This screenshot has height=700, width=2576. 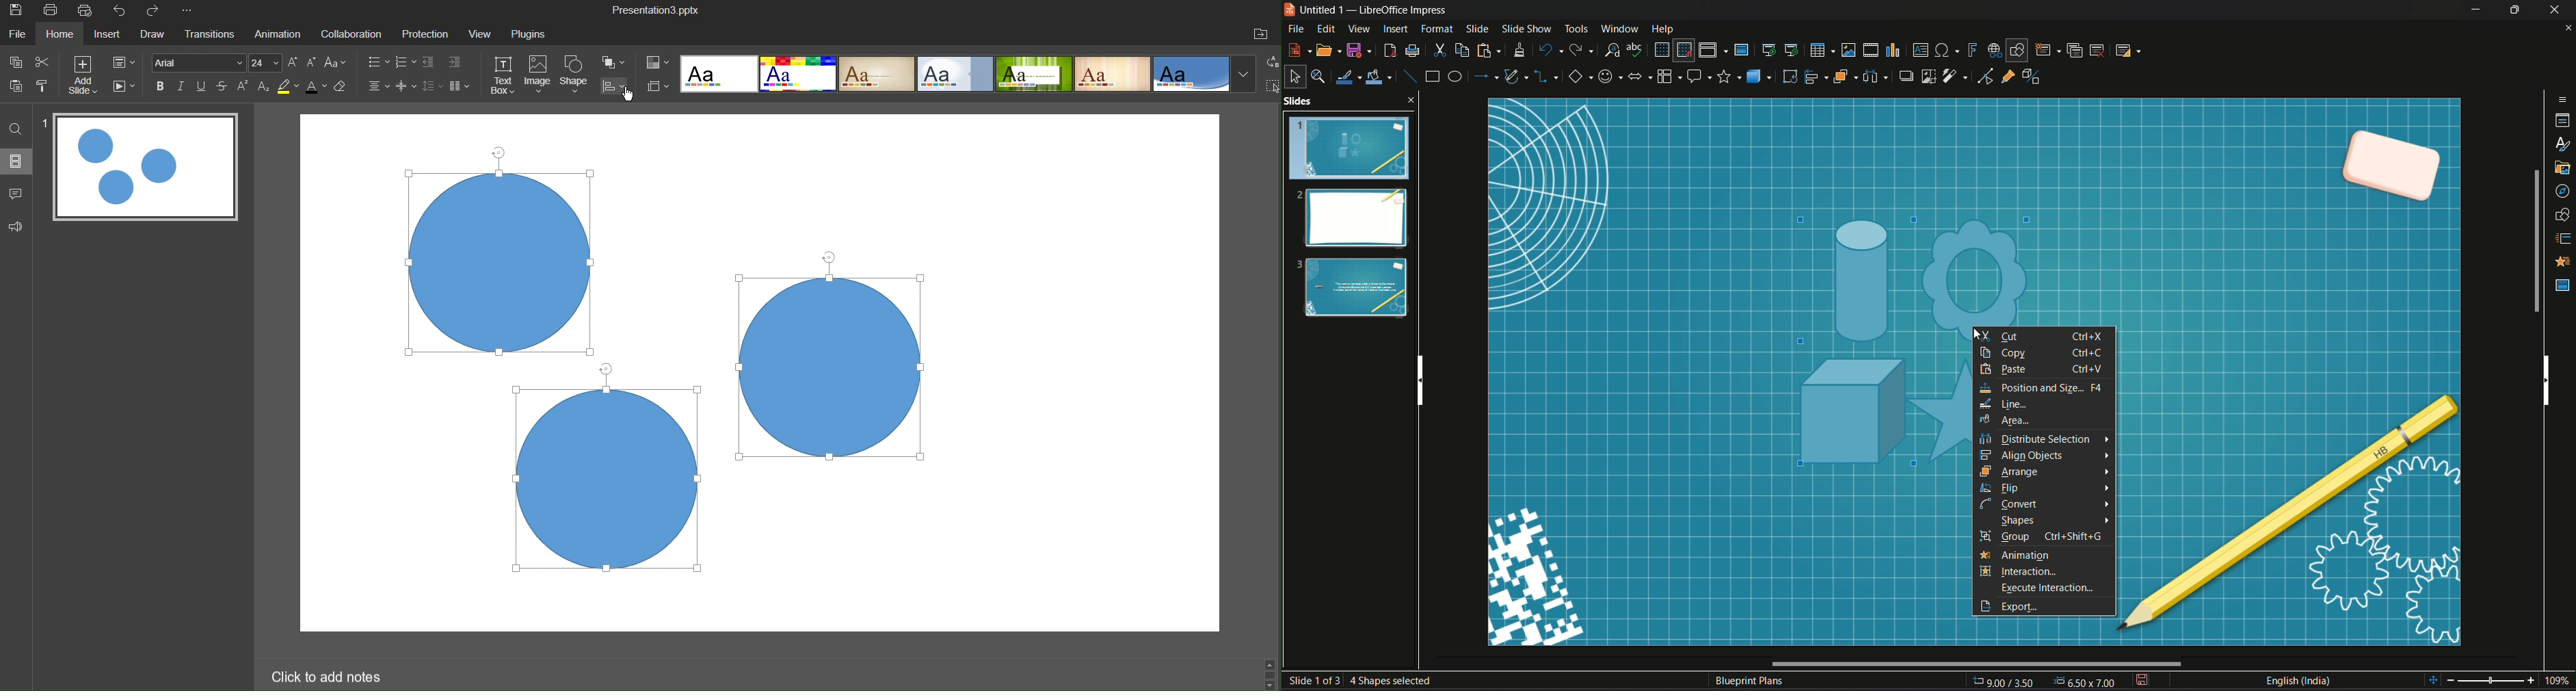 What do you see at coordinates (2048, 50) in the screenshot?
I see `new slide` at bounding box center [2048, 50].